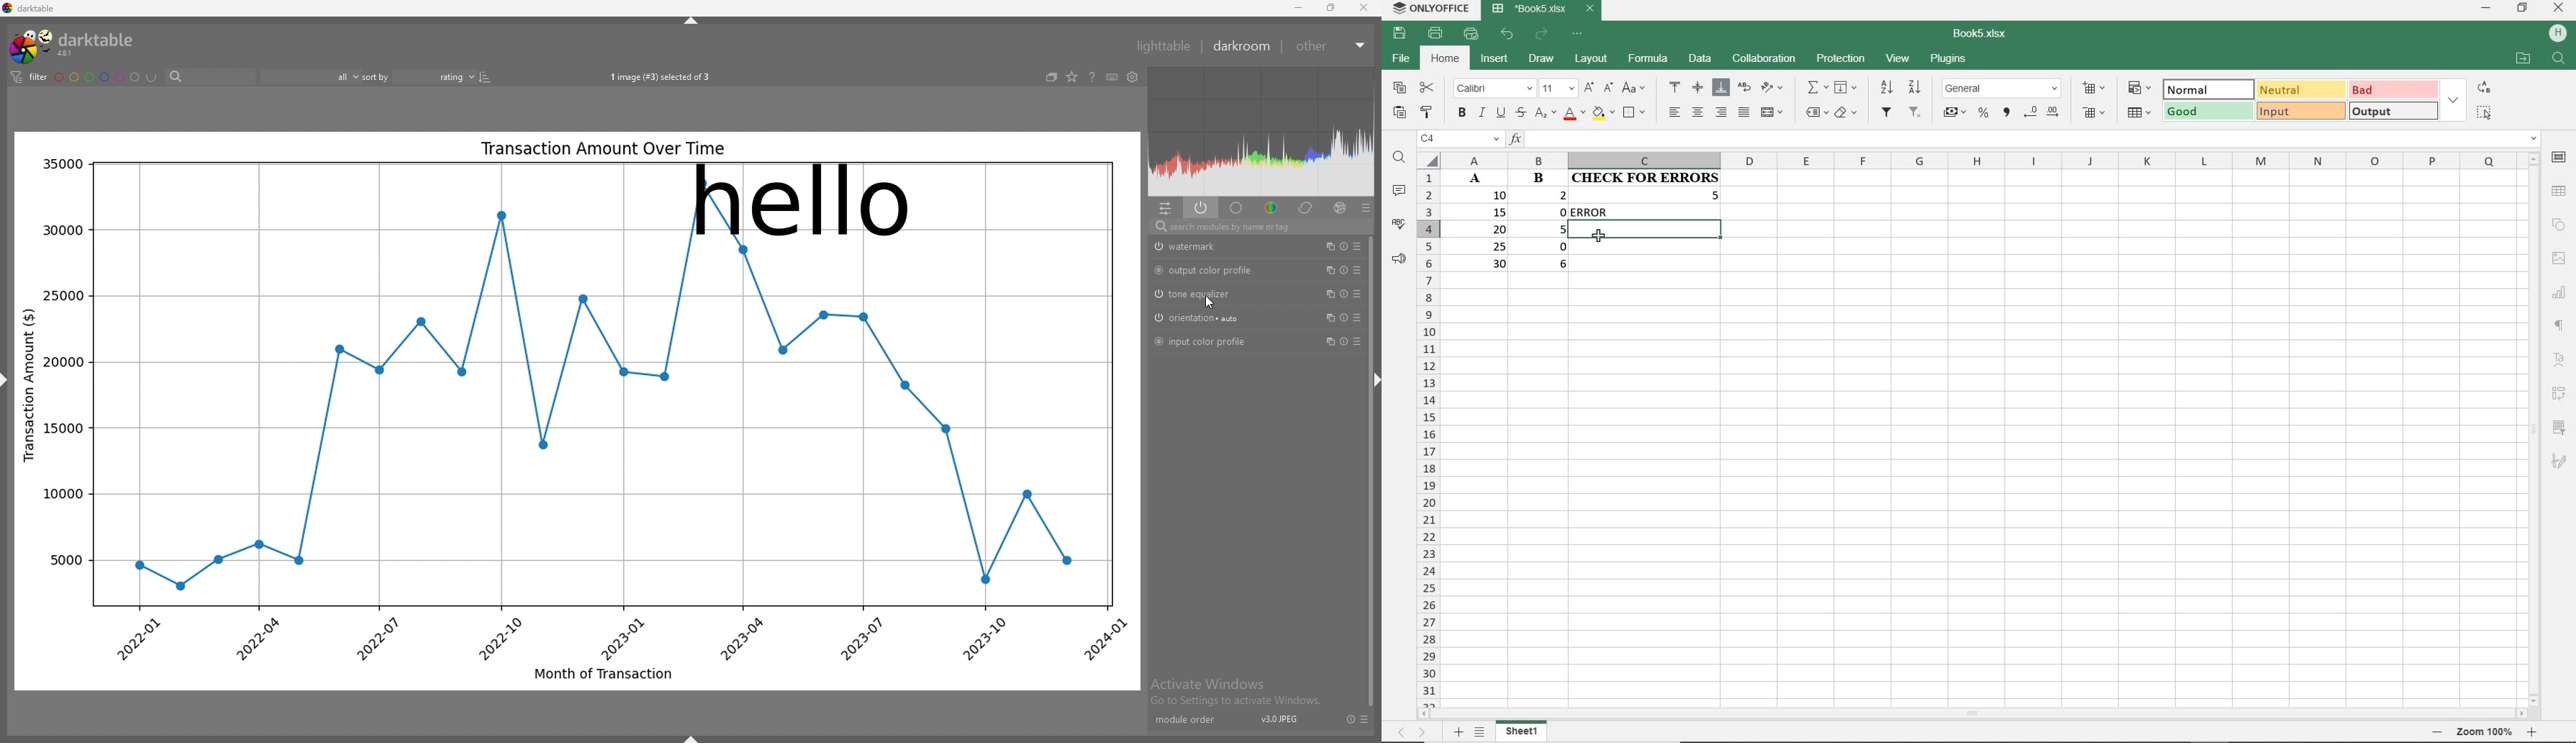 This screenshot has width=2576, height=756. Describe the element at coordinates (1157, 294) in the screenshot. I see `switch off/on` at that location.